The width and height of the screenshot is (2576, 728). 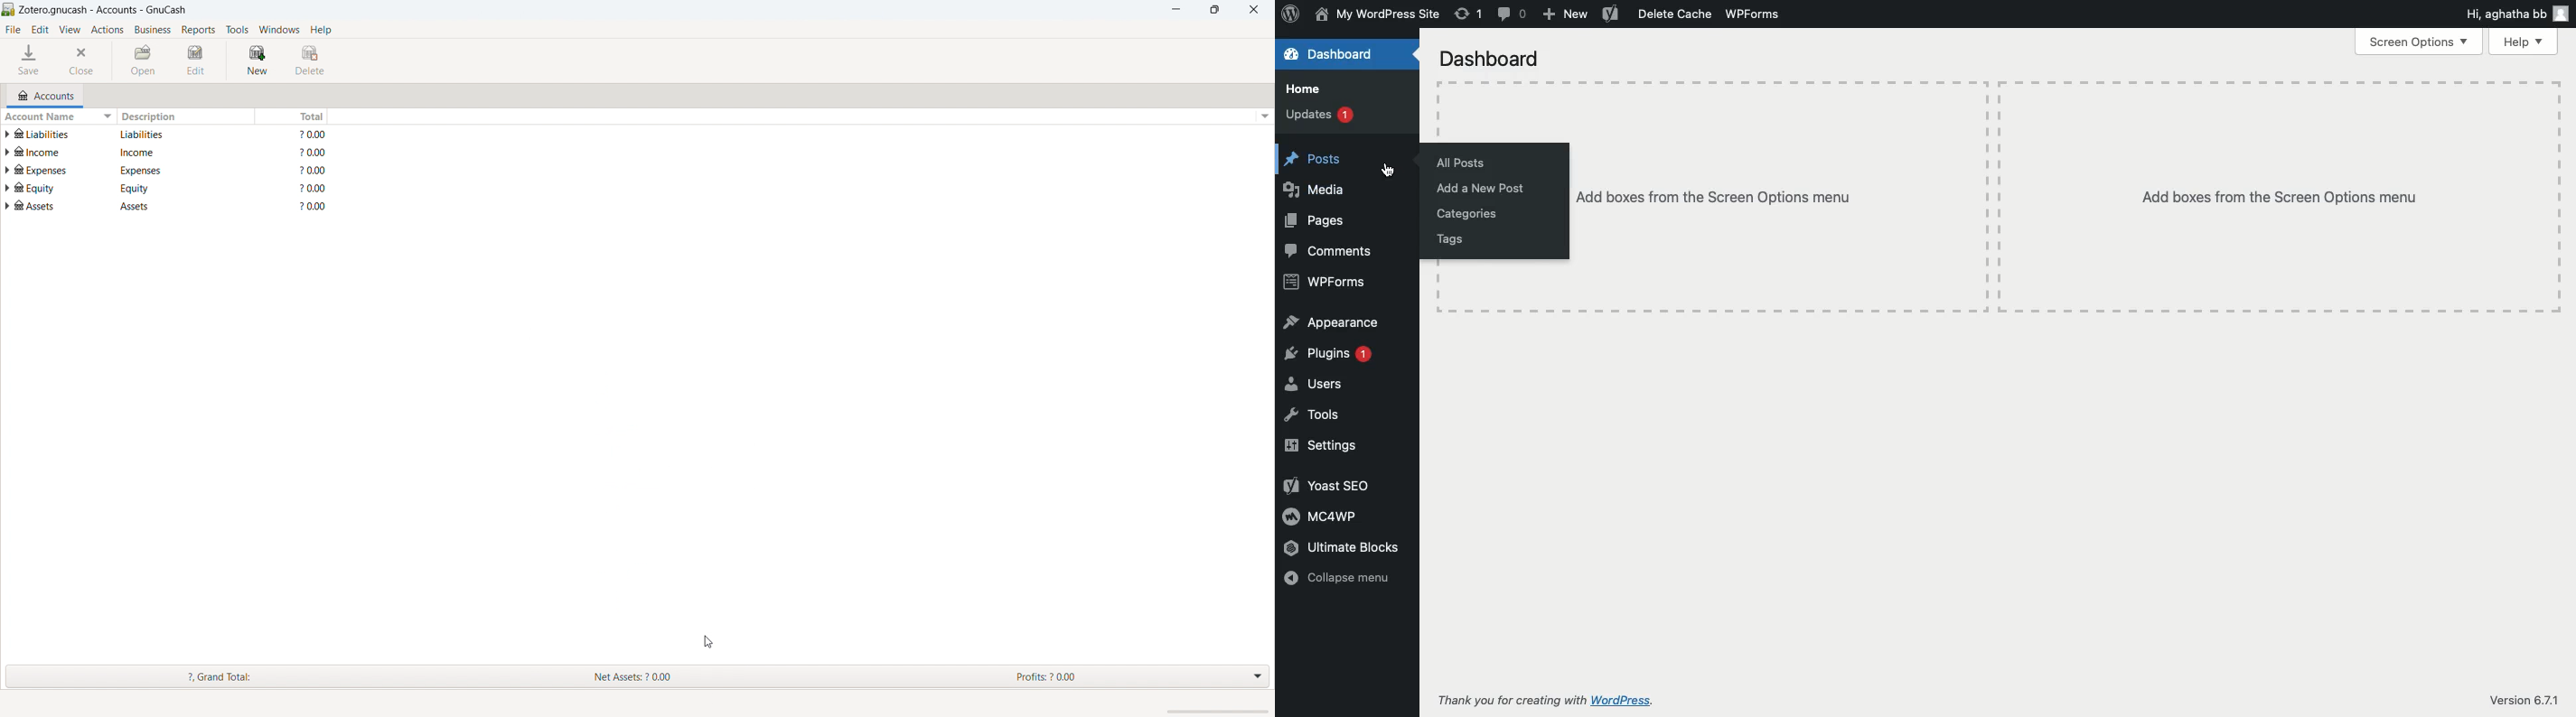 What do you see at coordinates (48, 172) in the screenshot?
I see `account name` at bounding box center [48, 172].